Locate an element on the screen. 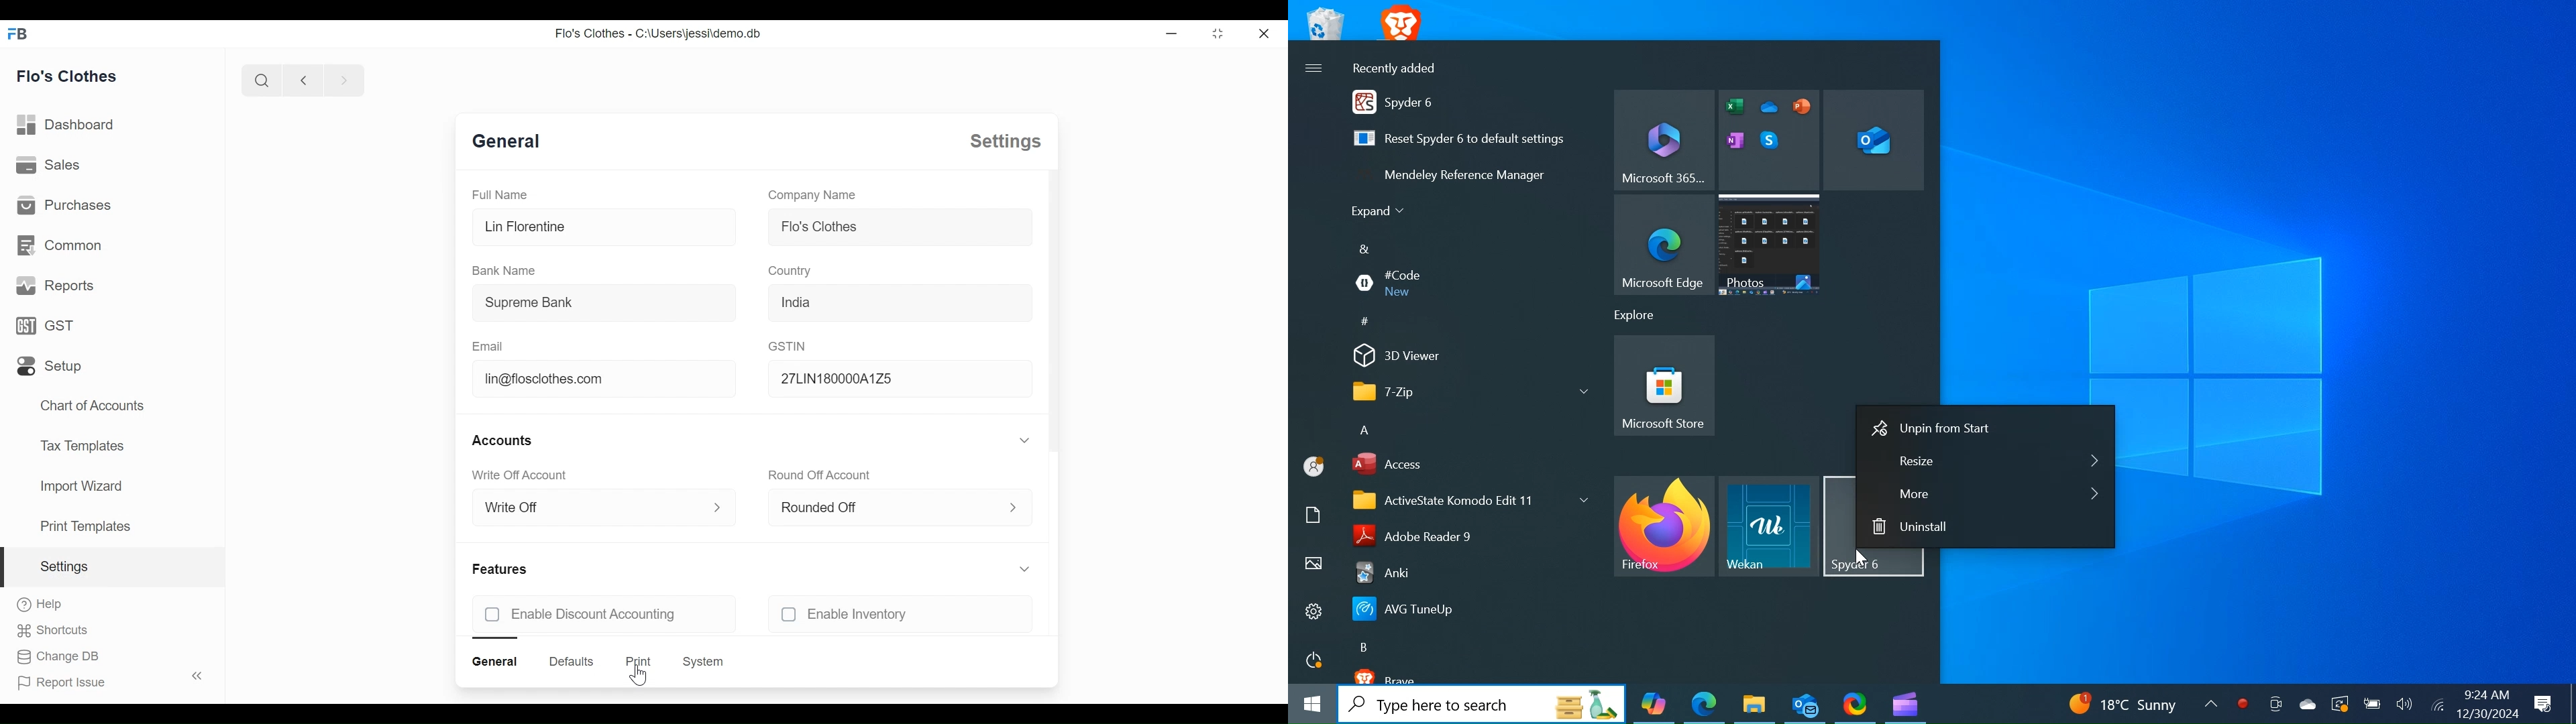 This screenshot has width=2576, height=728. Microsoft Edge is located at coordinates (1662, 245).